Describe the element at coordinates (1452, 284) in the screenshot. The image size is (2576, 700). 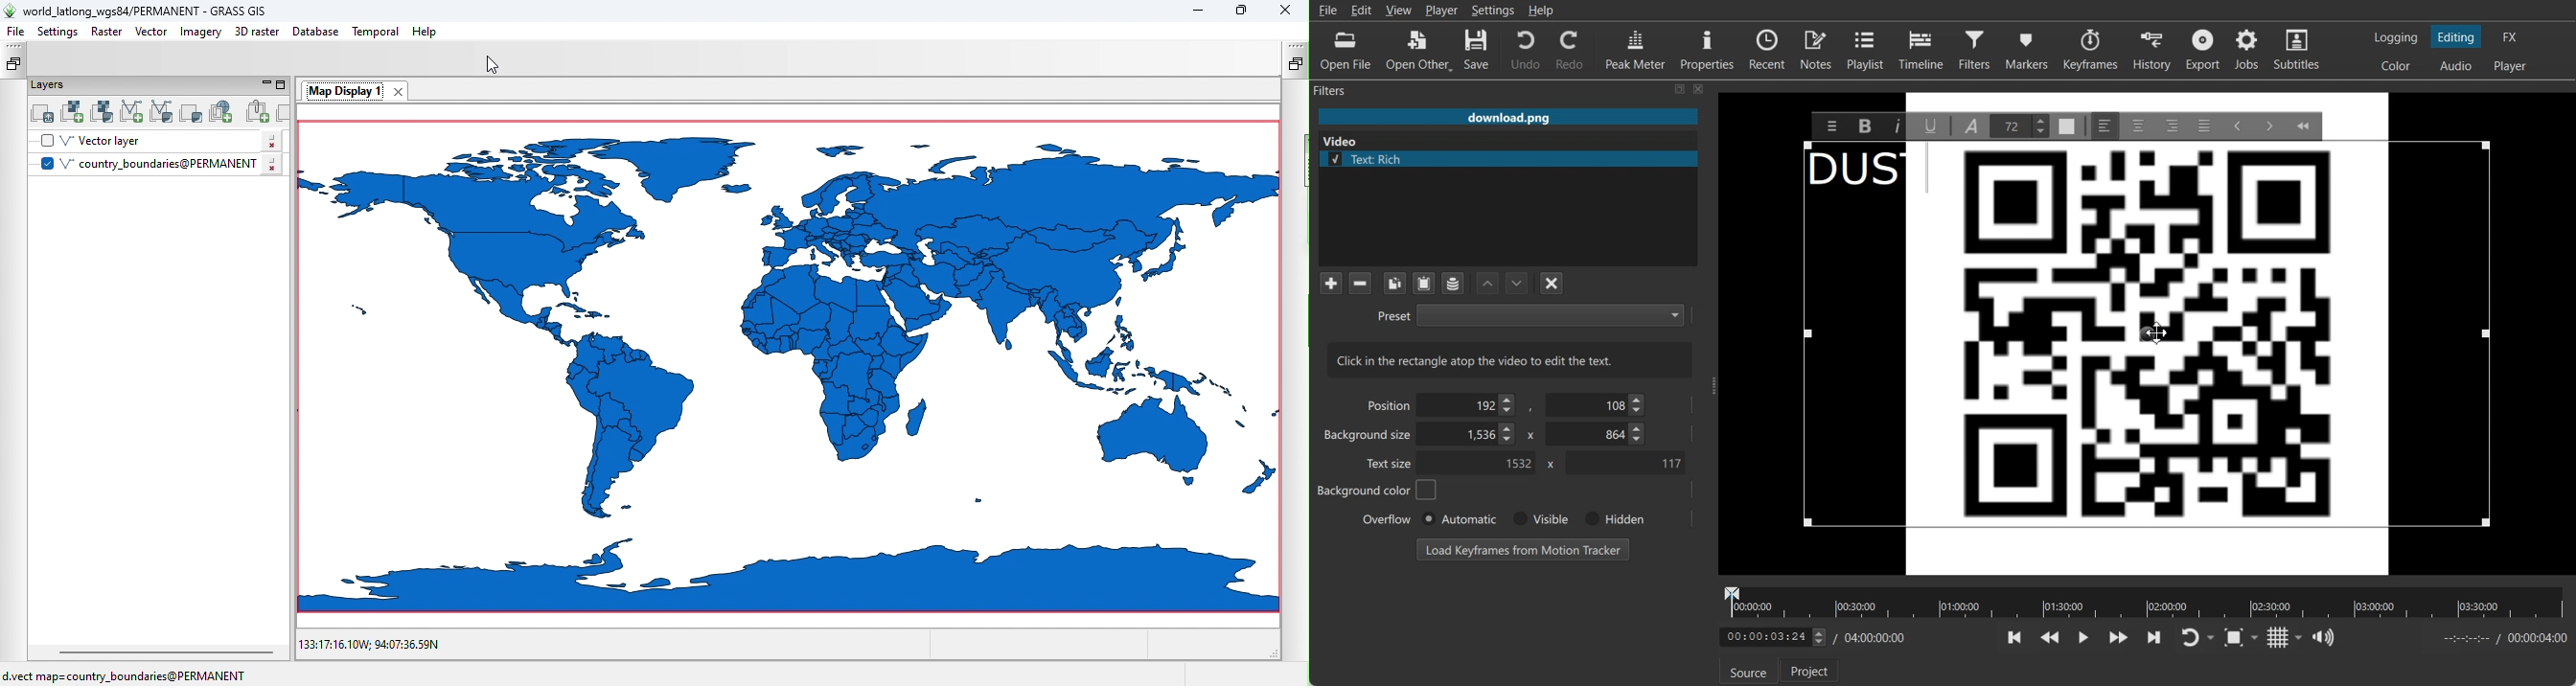
I see `Save a filter set` at that location.